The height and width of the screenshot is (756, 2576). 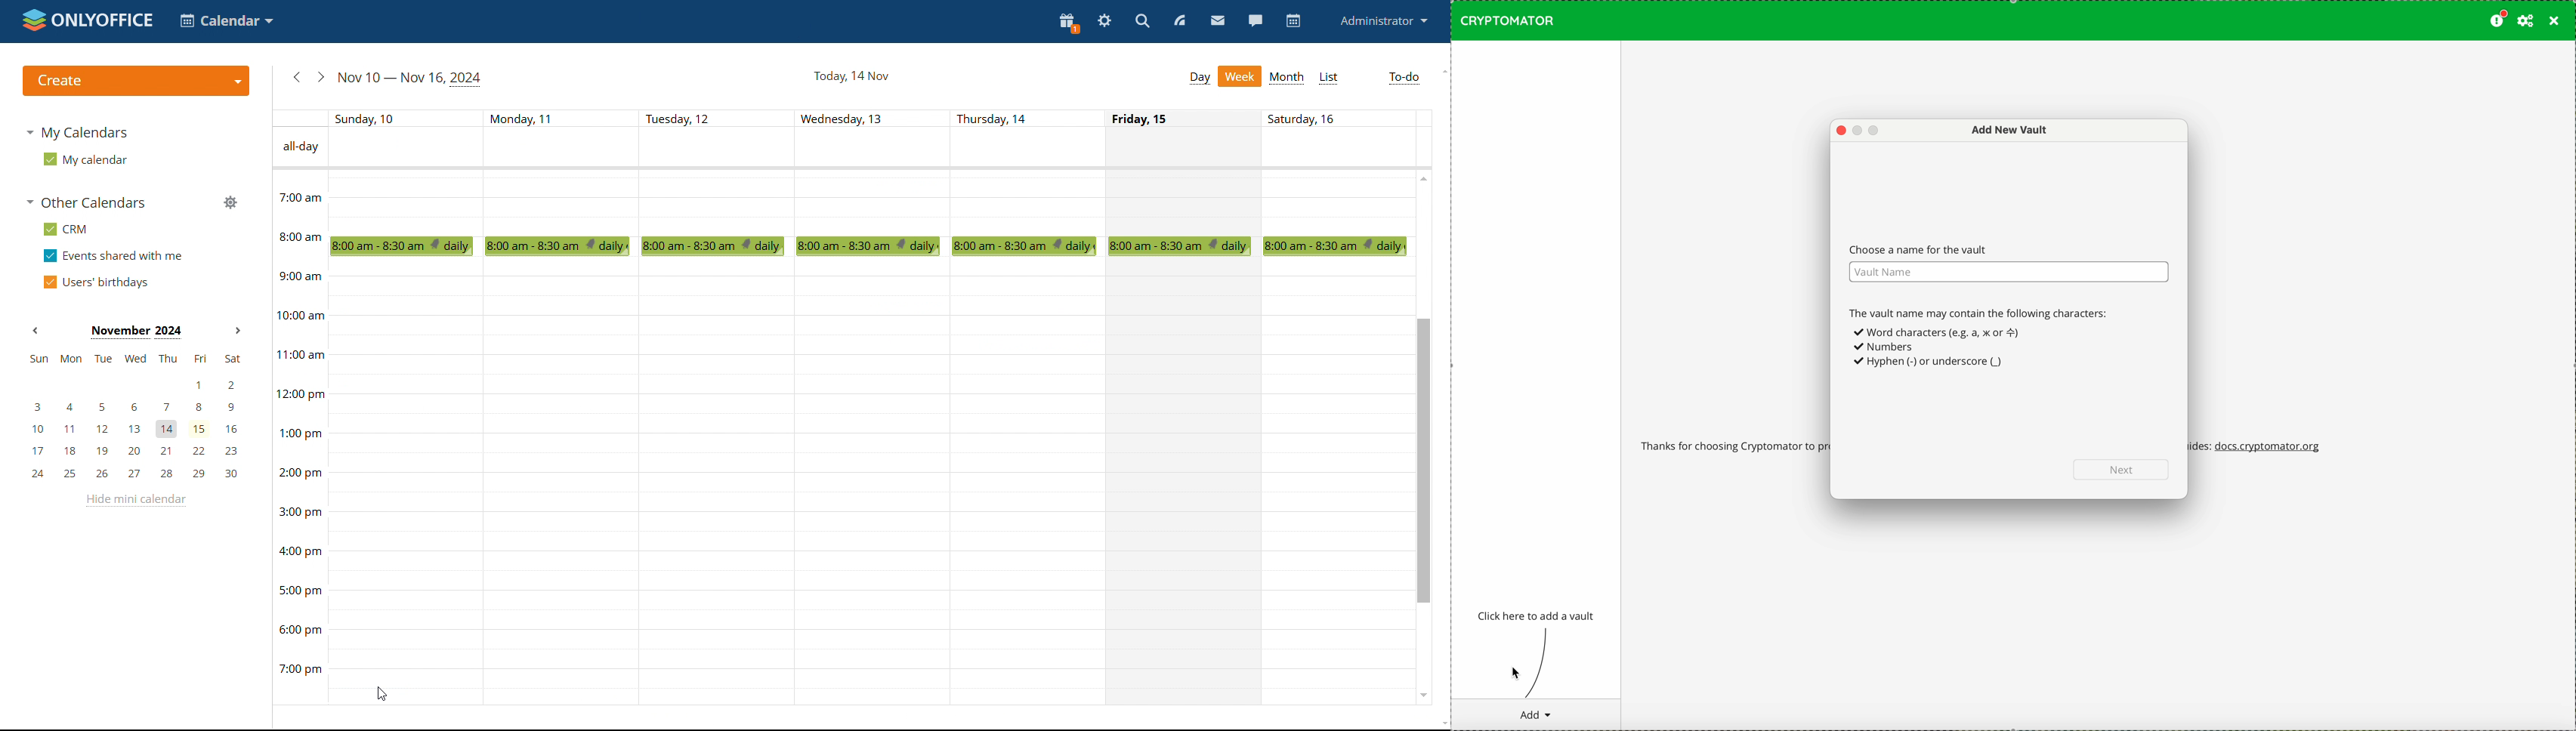 I want to click on the vault name may contain the following characters:, so click(x=1982, y=313).